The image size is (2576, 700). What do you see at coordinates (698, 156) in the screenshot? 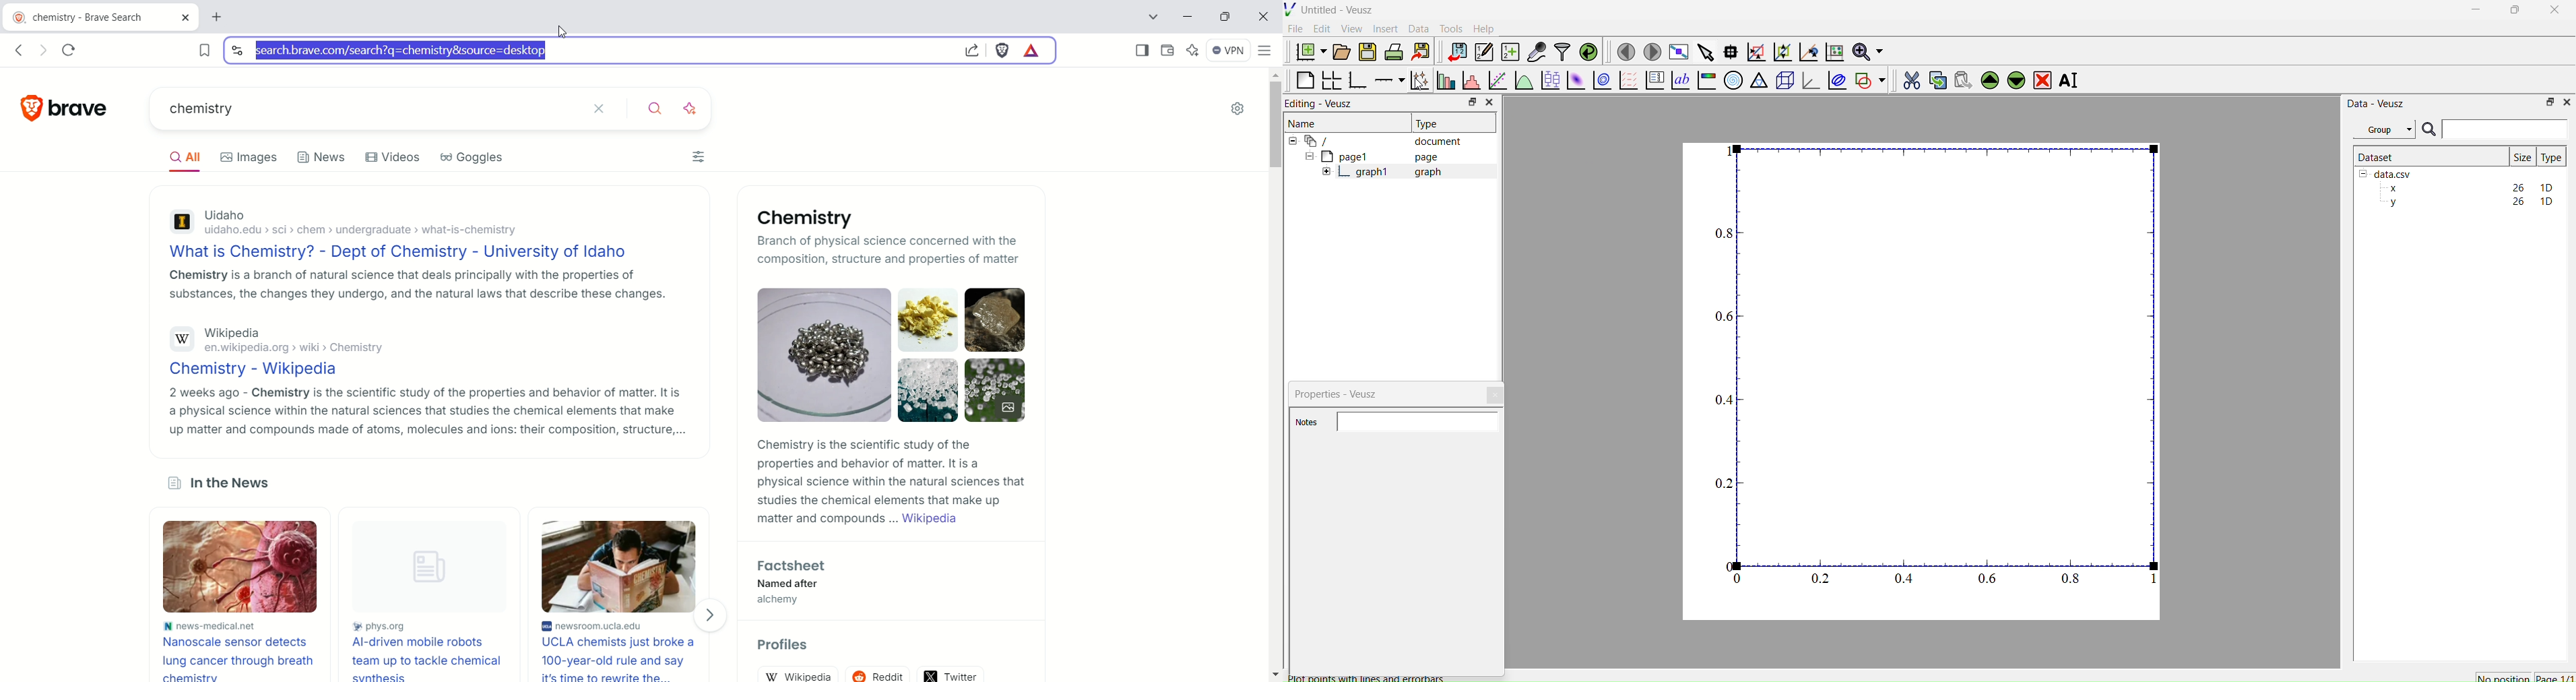
I see `filters` at bounding box center [698, 156].